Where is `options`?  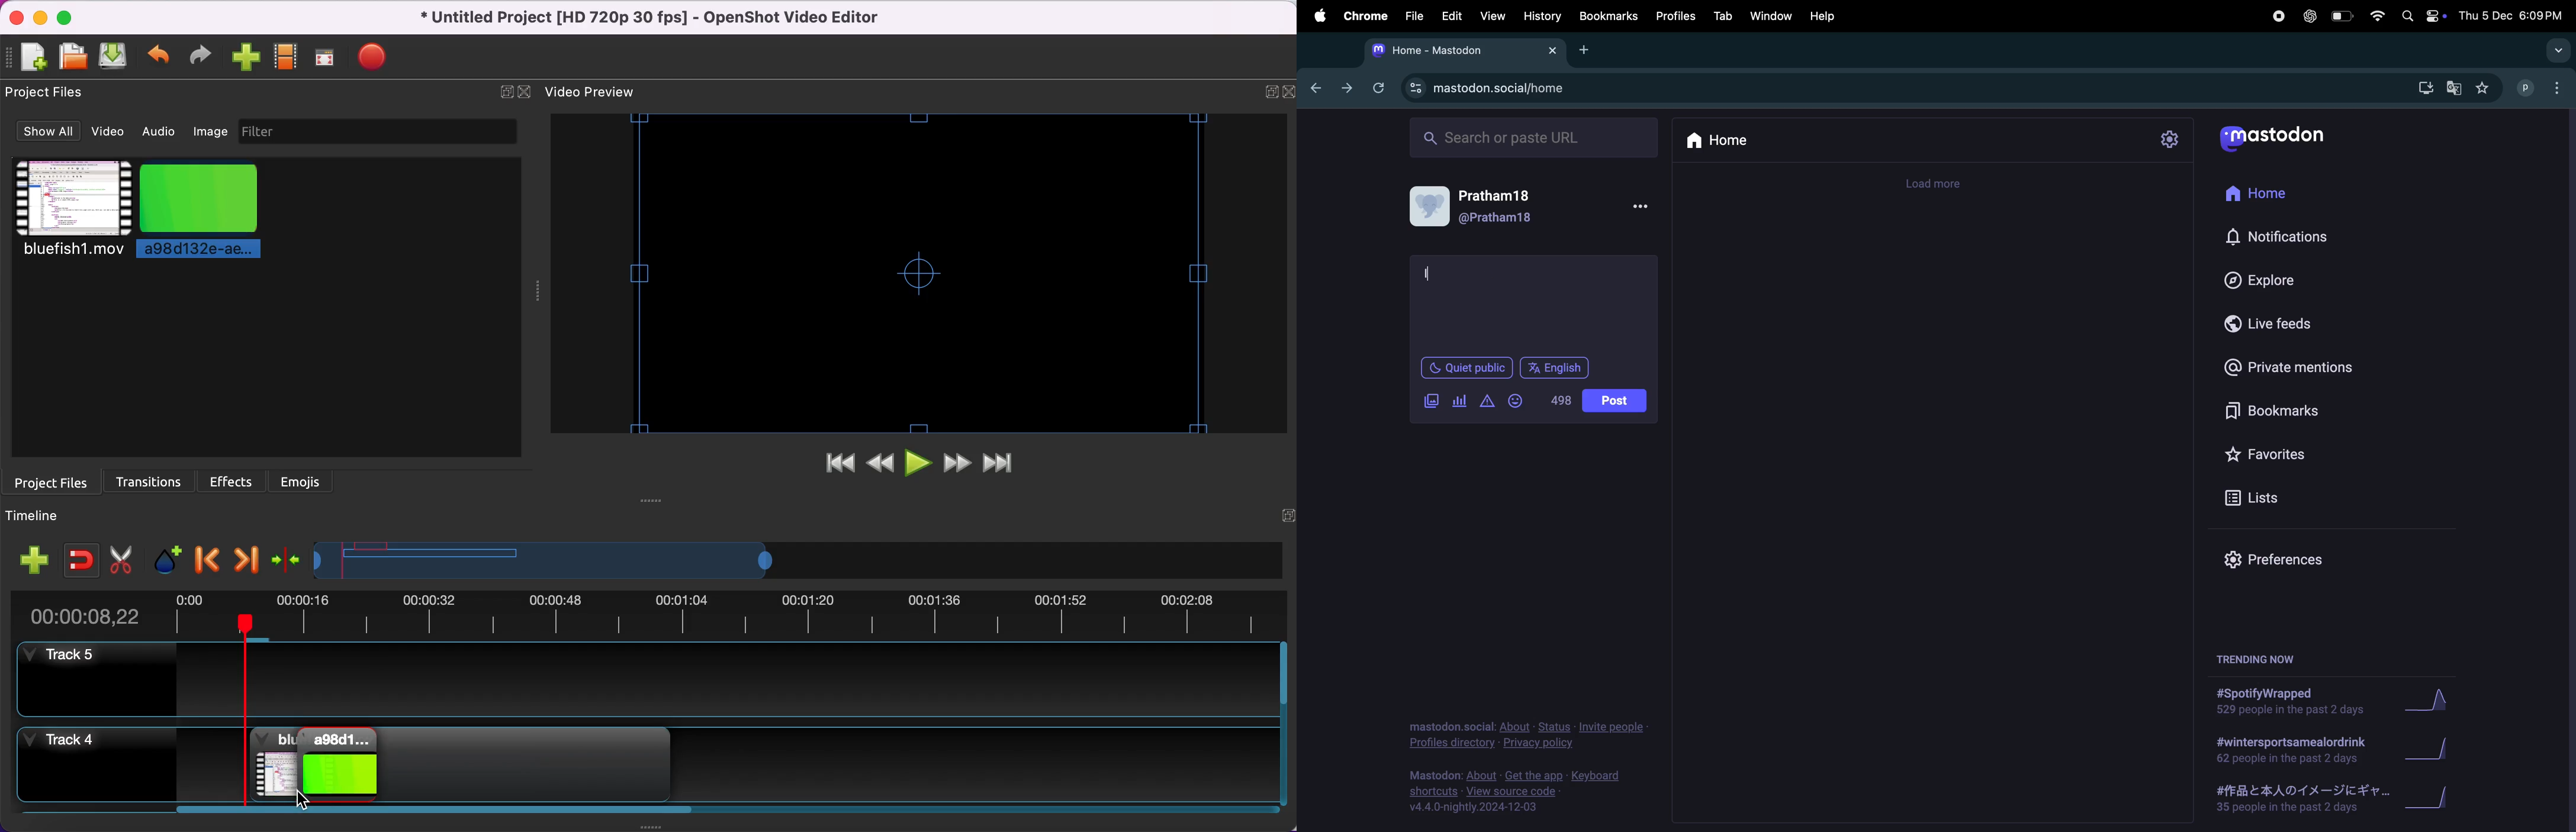
options is located at coordinates (1644, 206).